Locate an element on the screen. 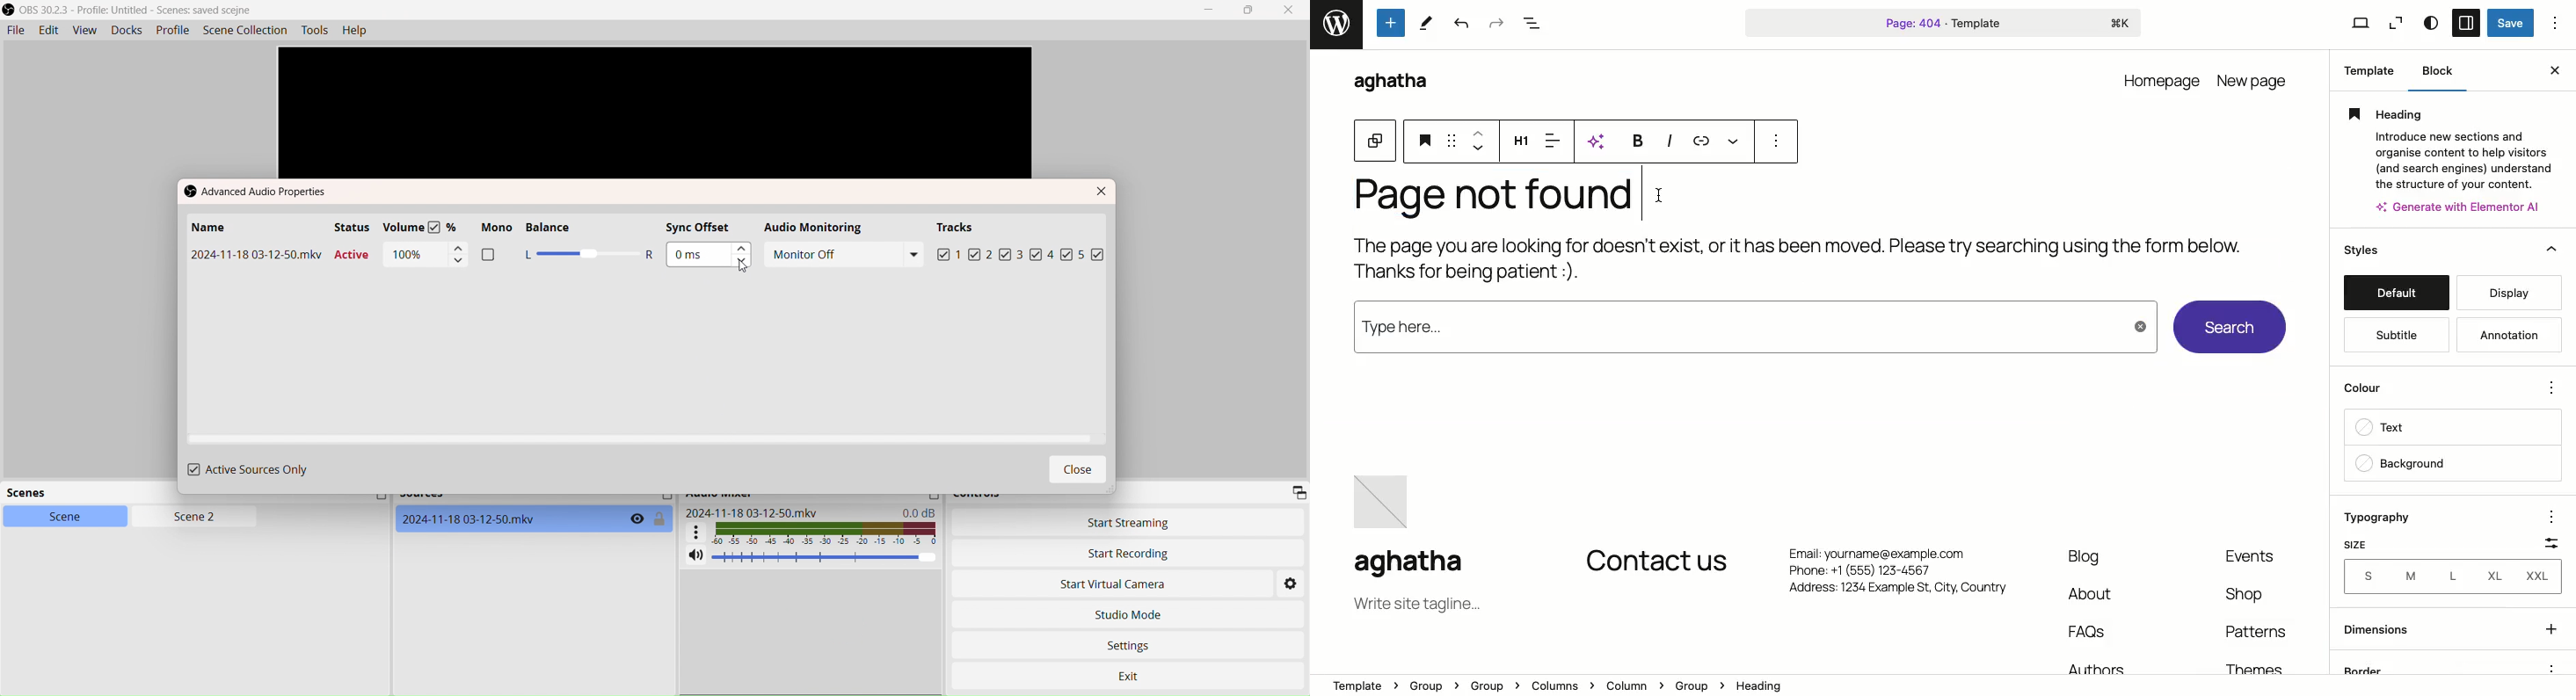 The width and height of the screenshot is (2576, 700). options is located at coordinates (1777, 141).